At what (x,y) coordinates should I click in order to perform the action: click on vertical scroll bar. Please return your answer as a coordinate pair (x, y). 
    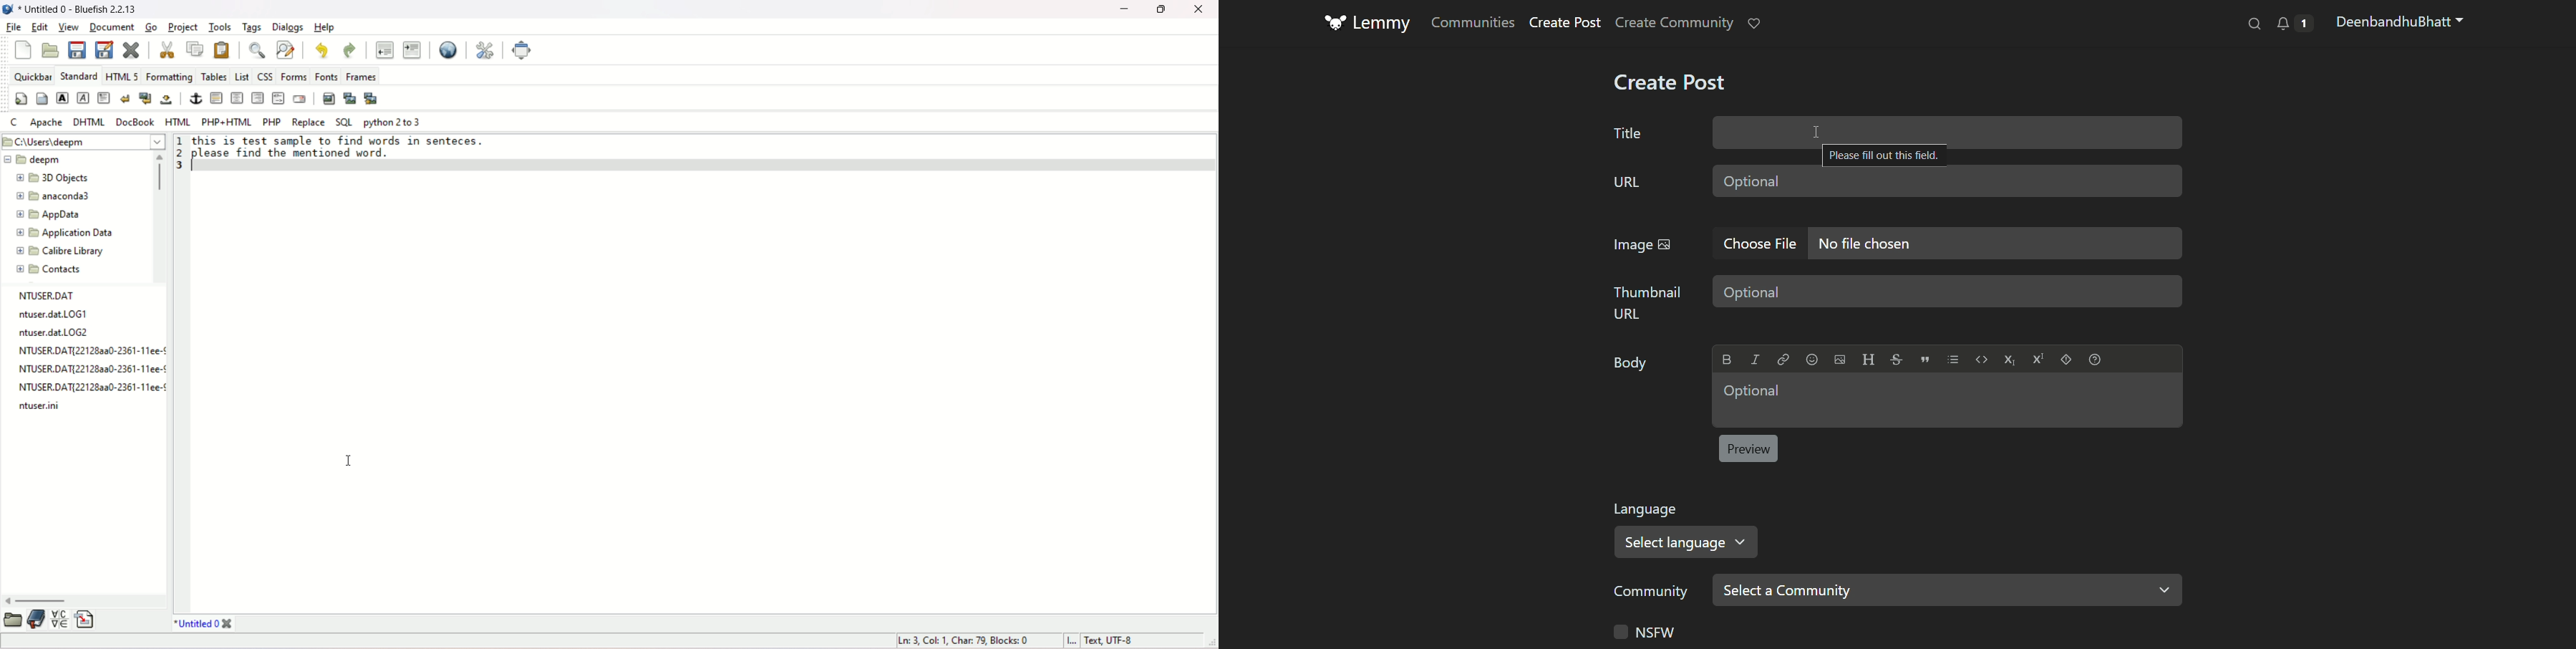
    Looking at the image, I should click on (157, 174).